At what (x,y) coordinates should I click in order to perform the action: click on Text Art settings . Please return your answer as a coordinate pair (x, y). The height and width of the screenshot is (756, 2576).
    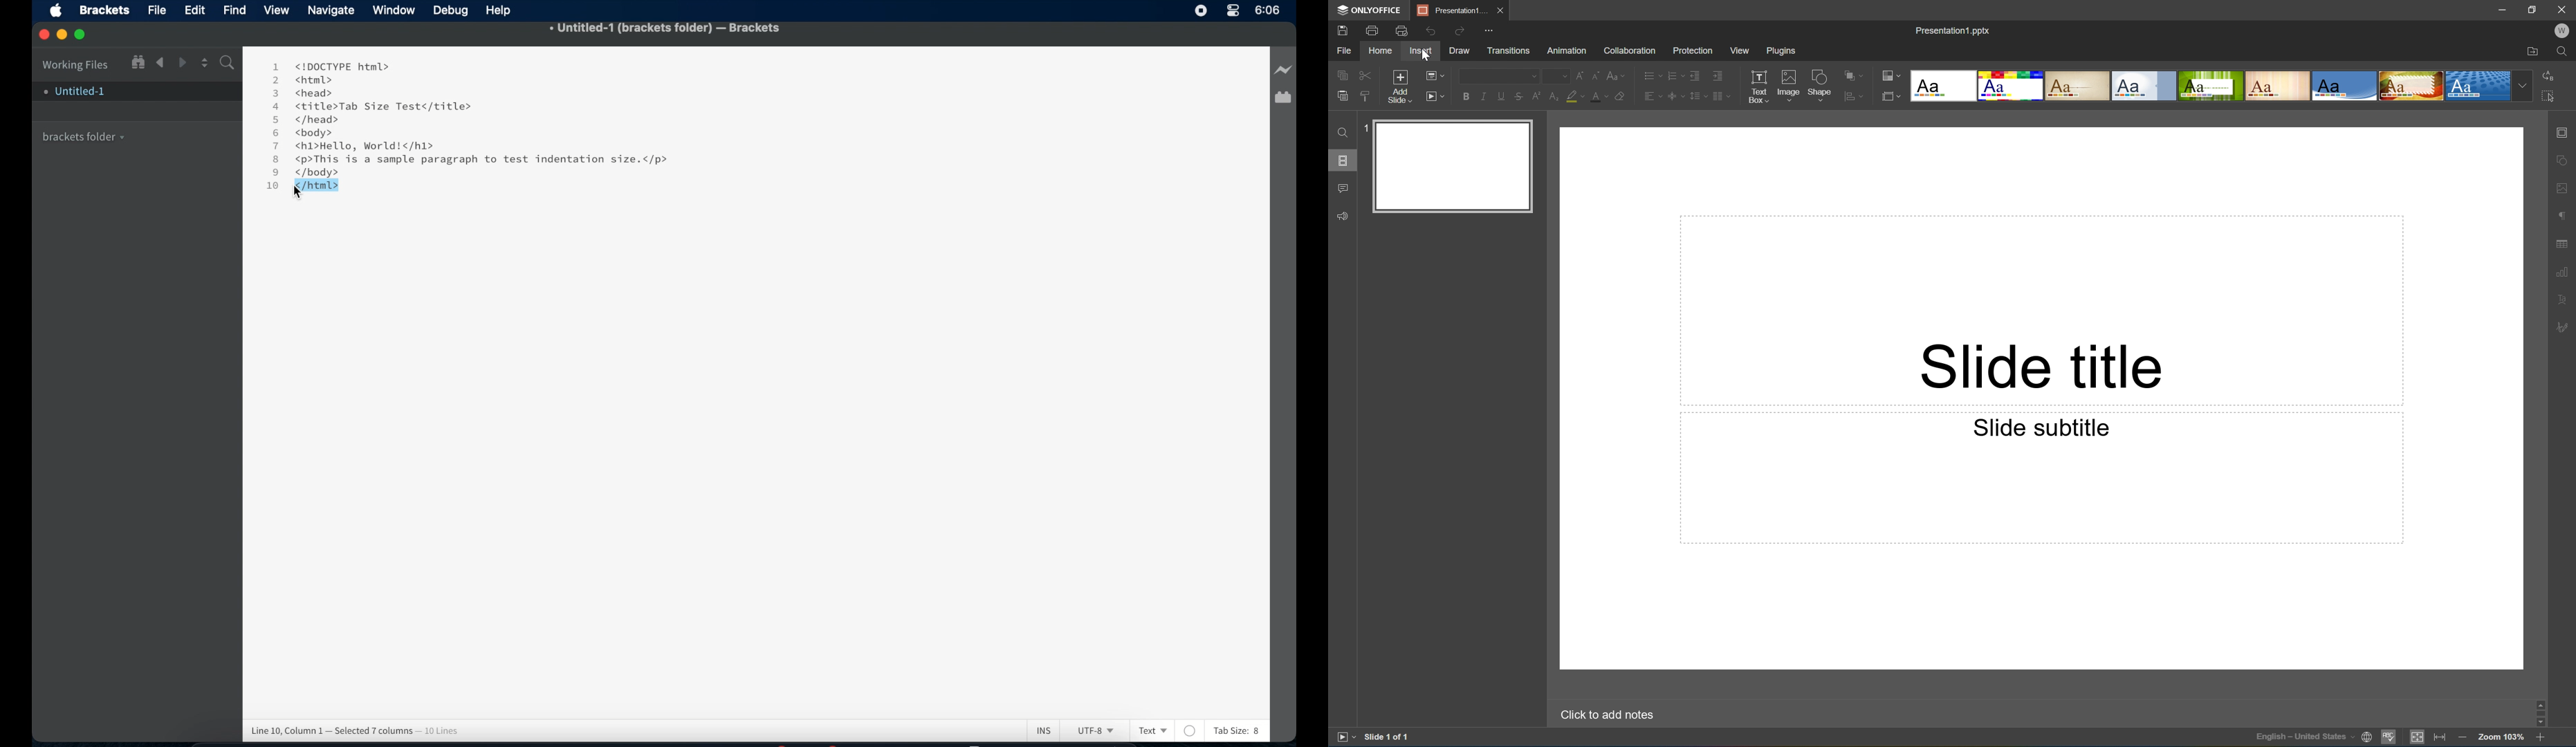
    Looking at the image, I should click on (2566, 298).